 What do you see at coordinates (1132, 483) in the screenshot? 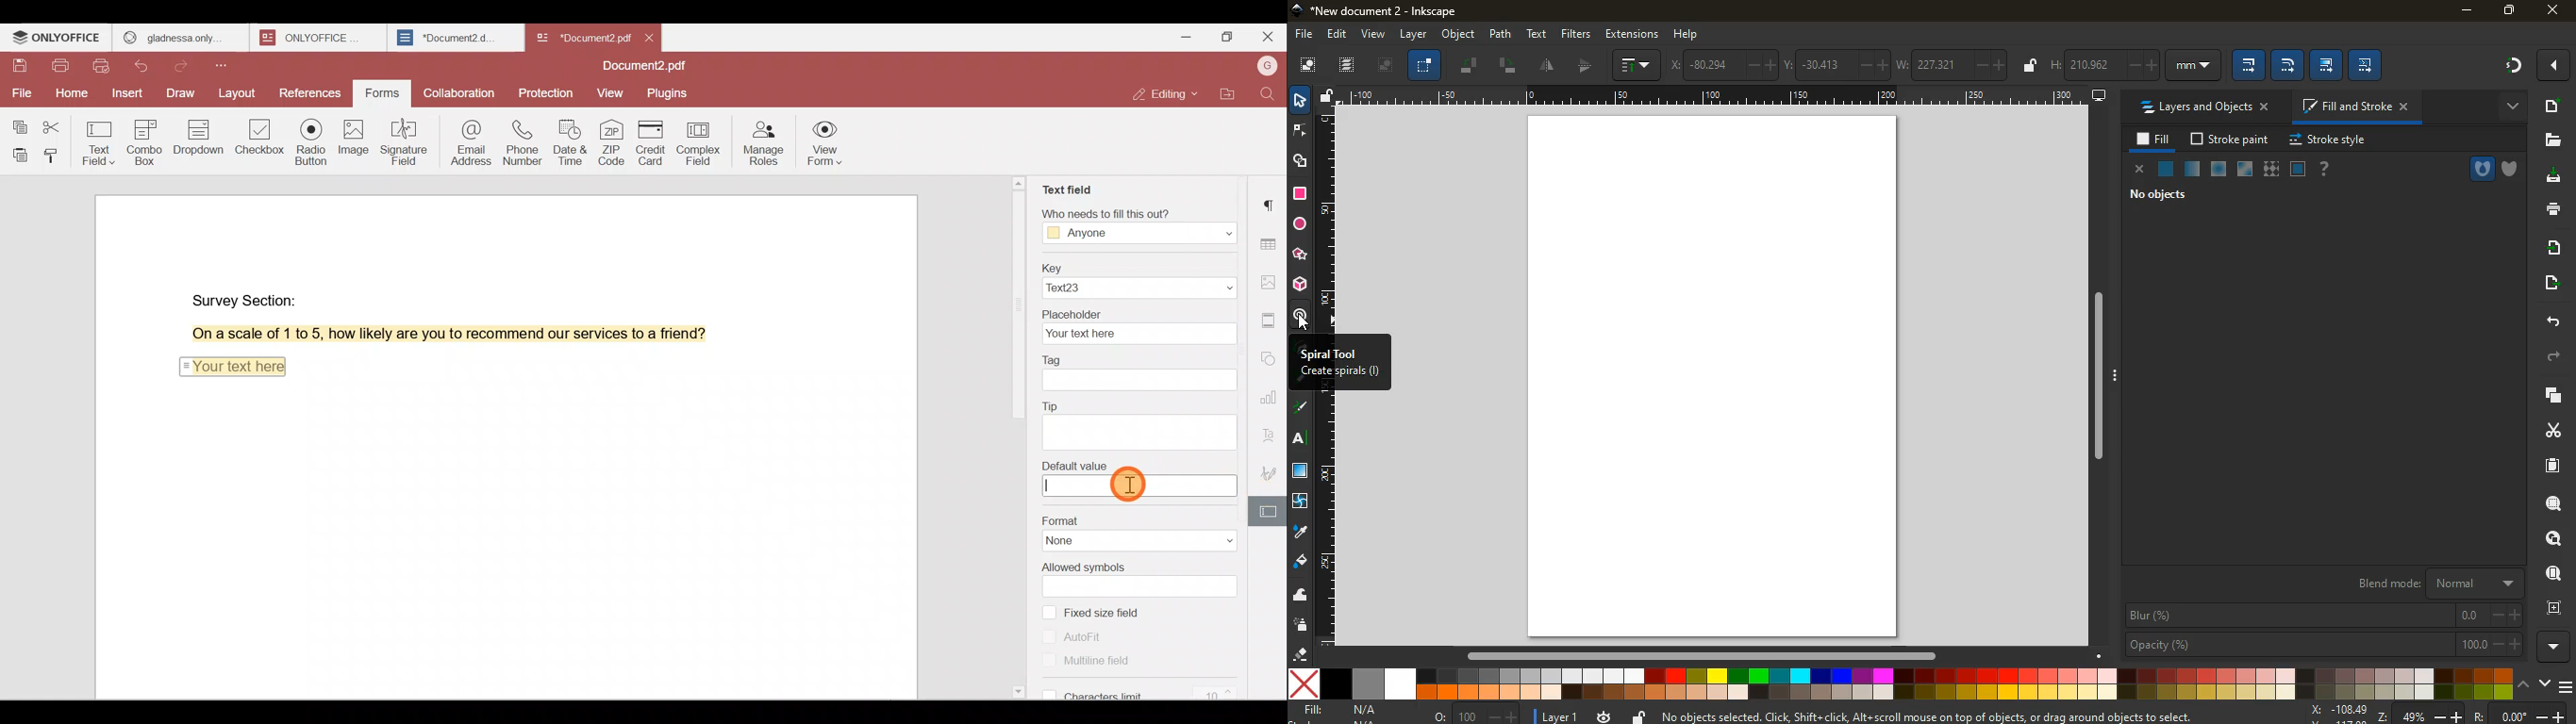
I see `Cursor` at bounding box center [1132, 483].